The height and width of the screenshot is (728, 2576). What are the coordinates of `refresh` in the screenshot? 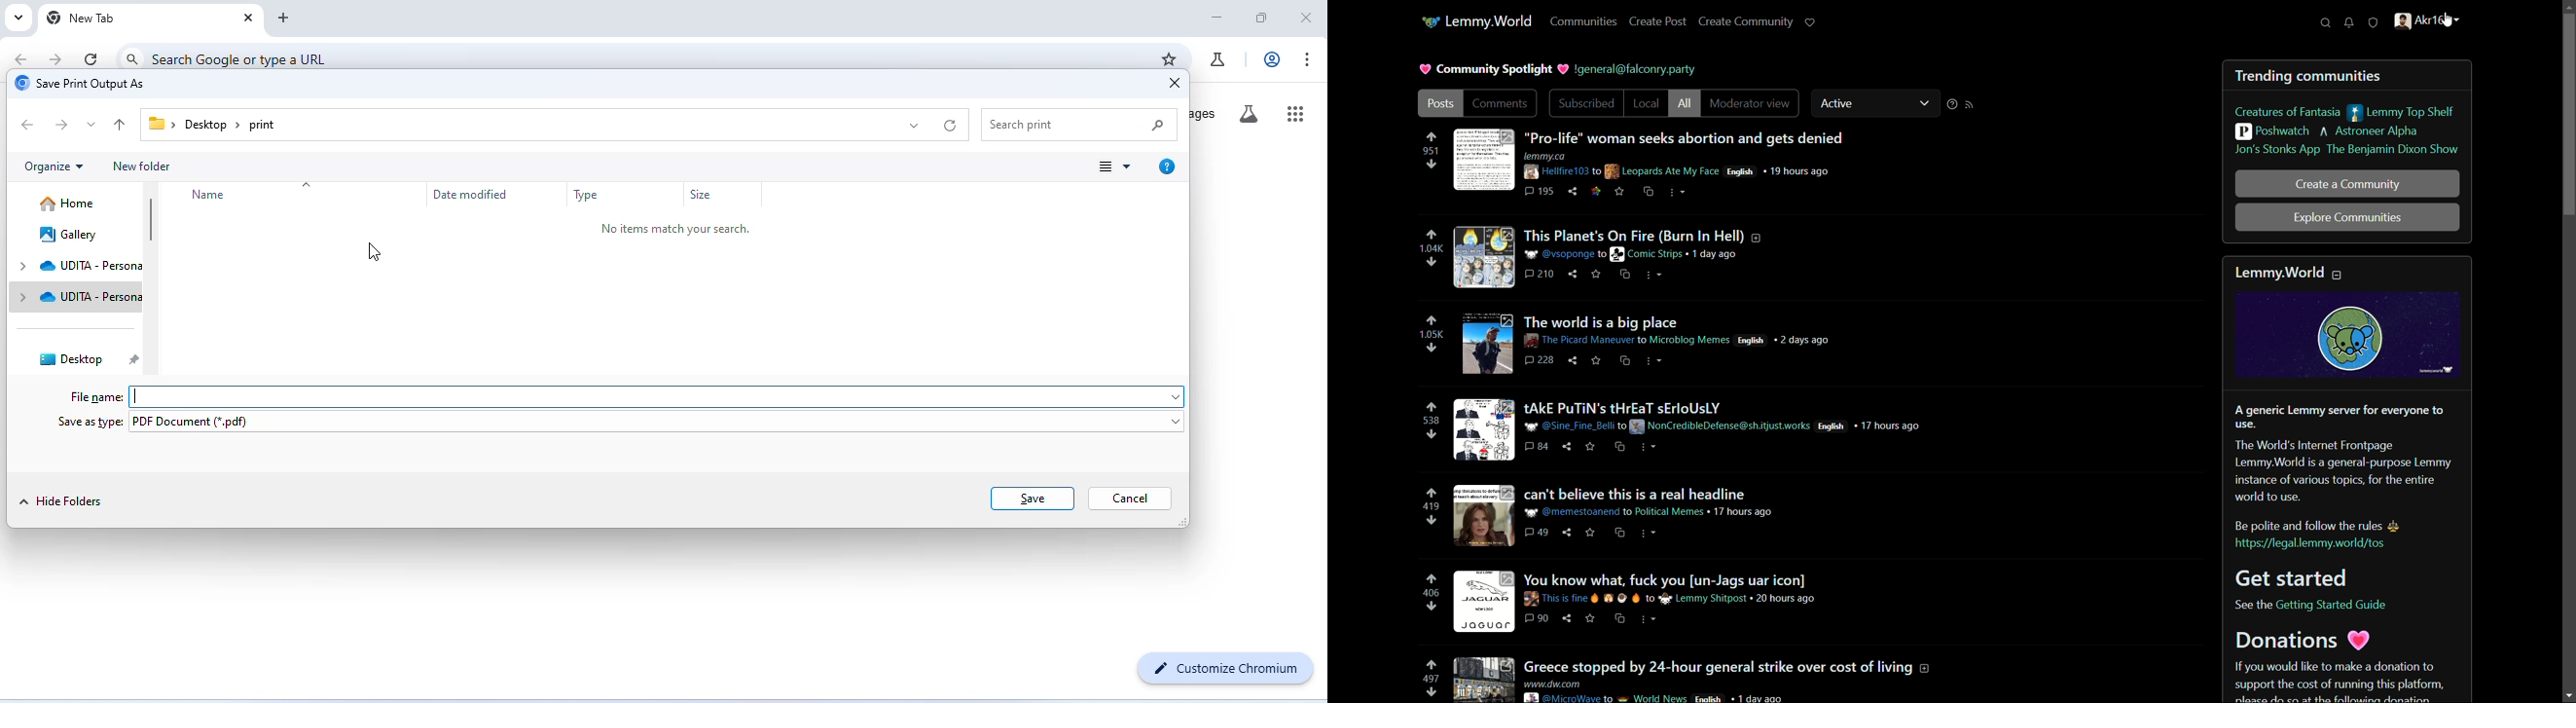 It's located at (952, 126).